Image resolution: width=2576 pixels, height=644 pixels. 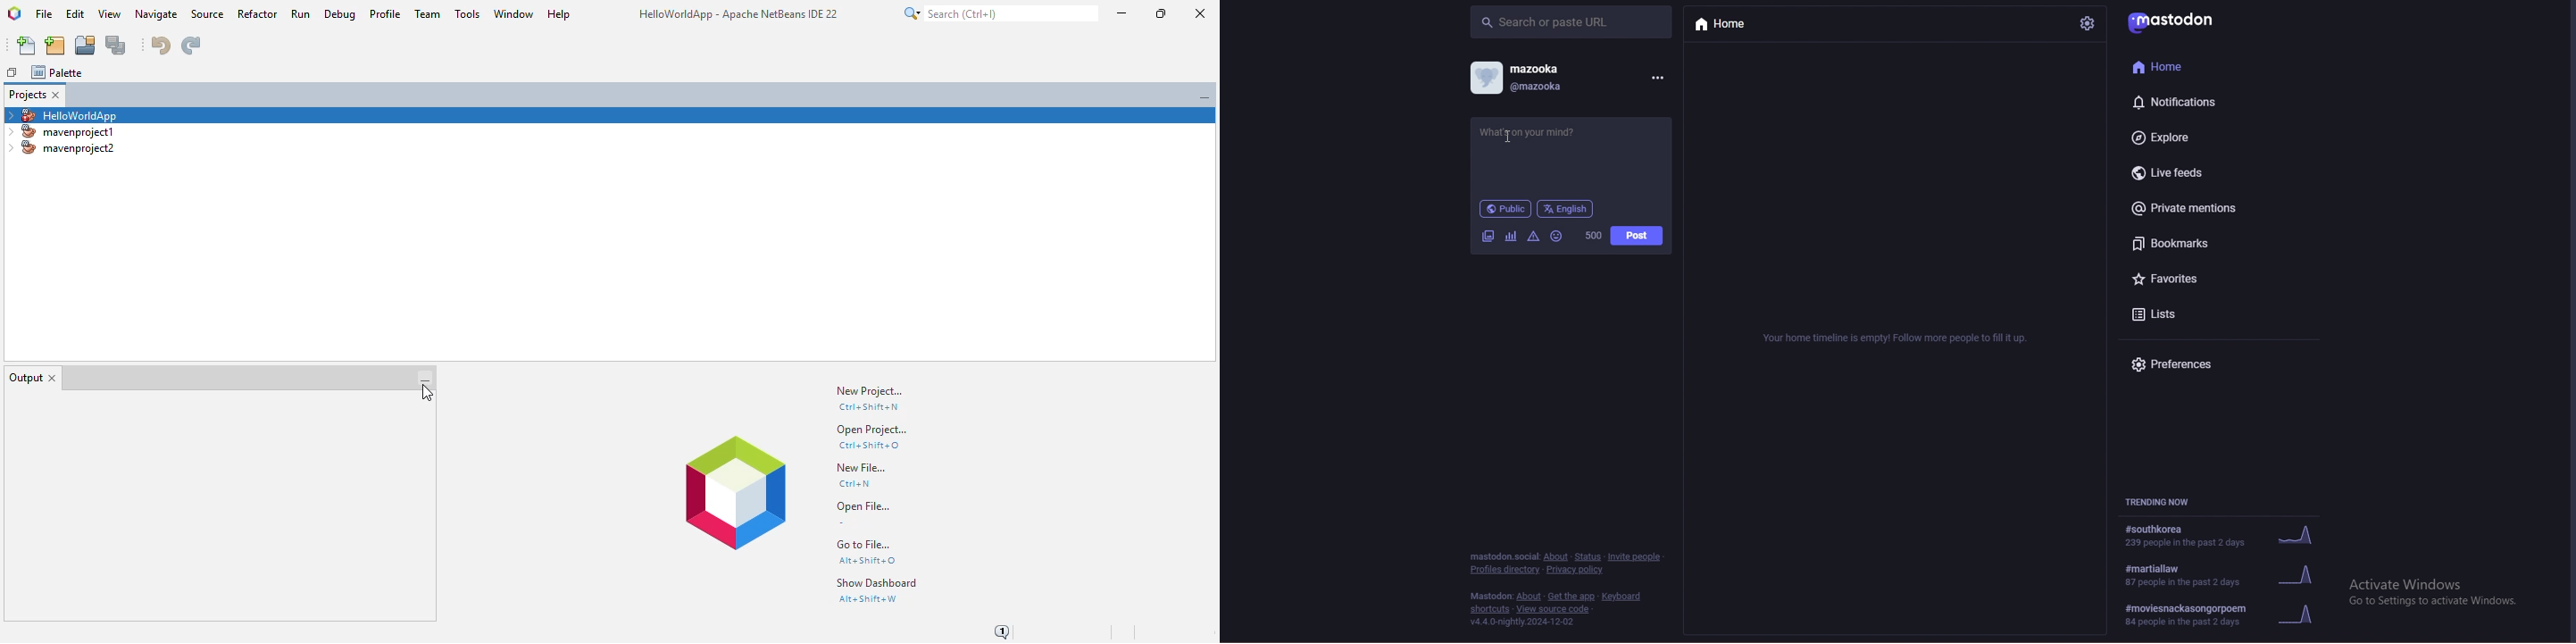 What do you see at coordinates (1540, 86) in the screenshot?
I see `@mazooka` at bounding box center [1540, 86].